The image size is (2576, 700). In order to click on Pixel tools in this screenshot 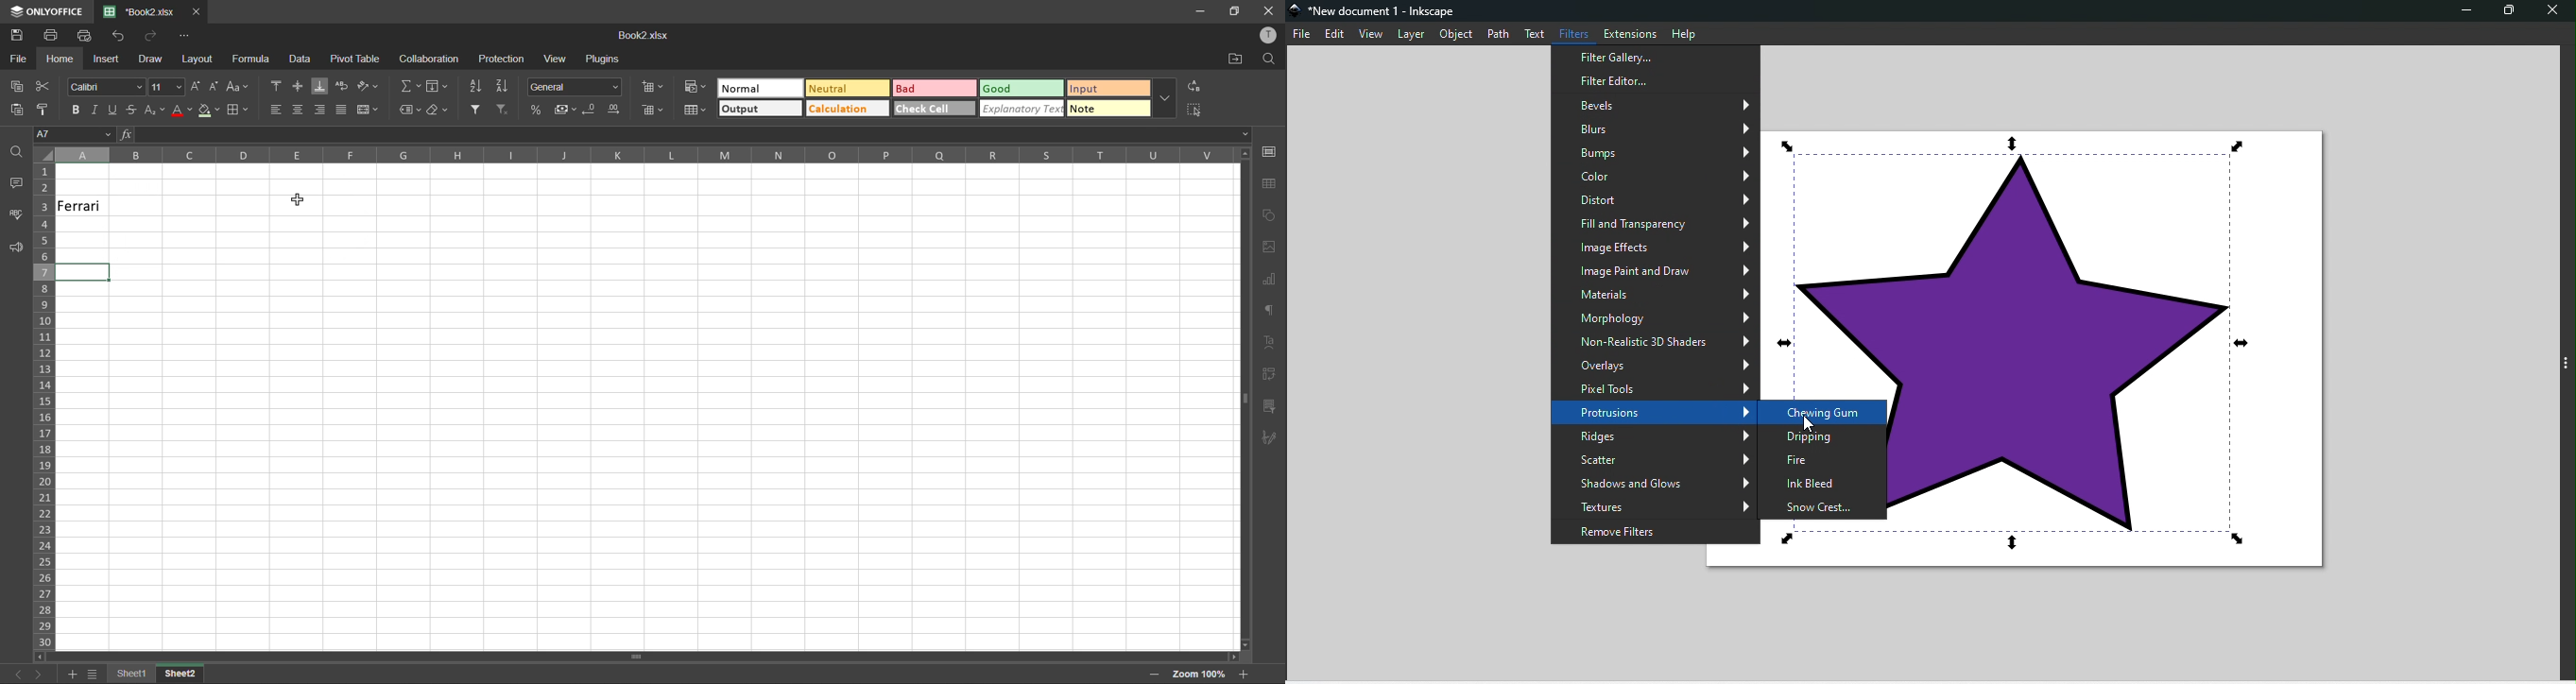, I will do `click(1657, 385)`.